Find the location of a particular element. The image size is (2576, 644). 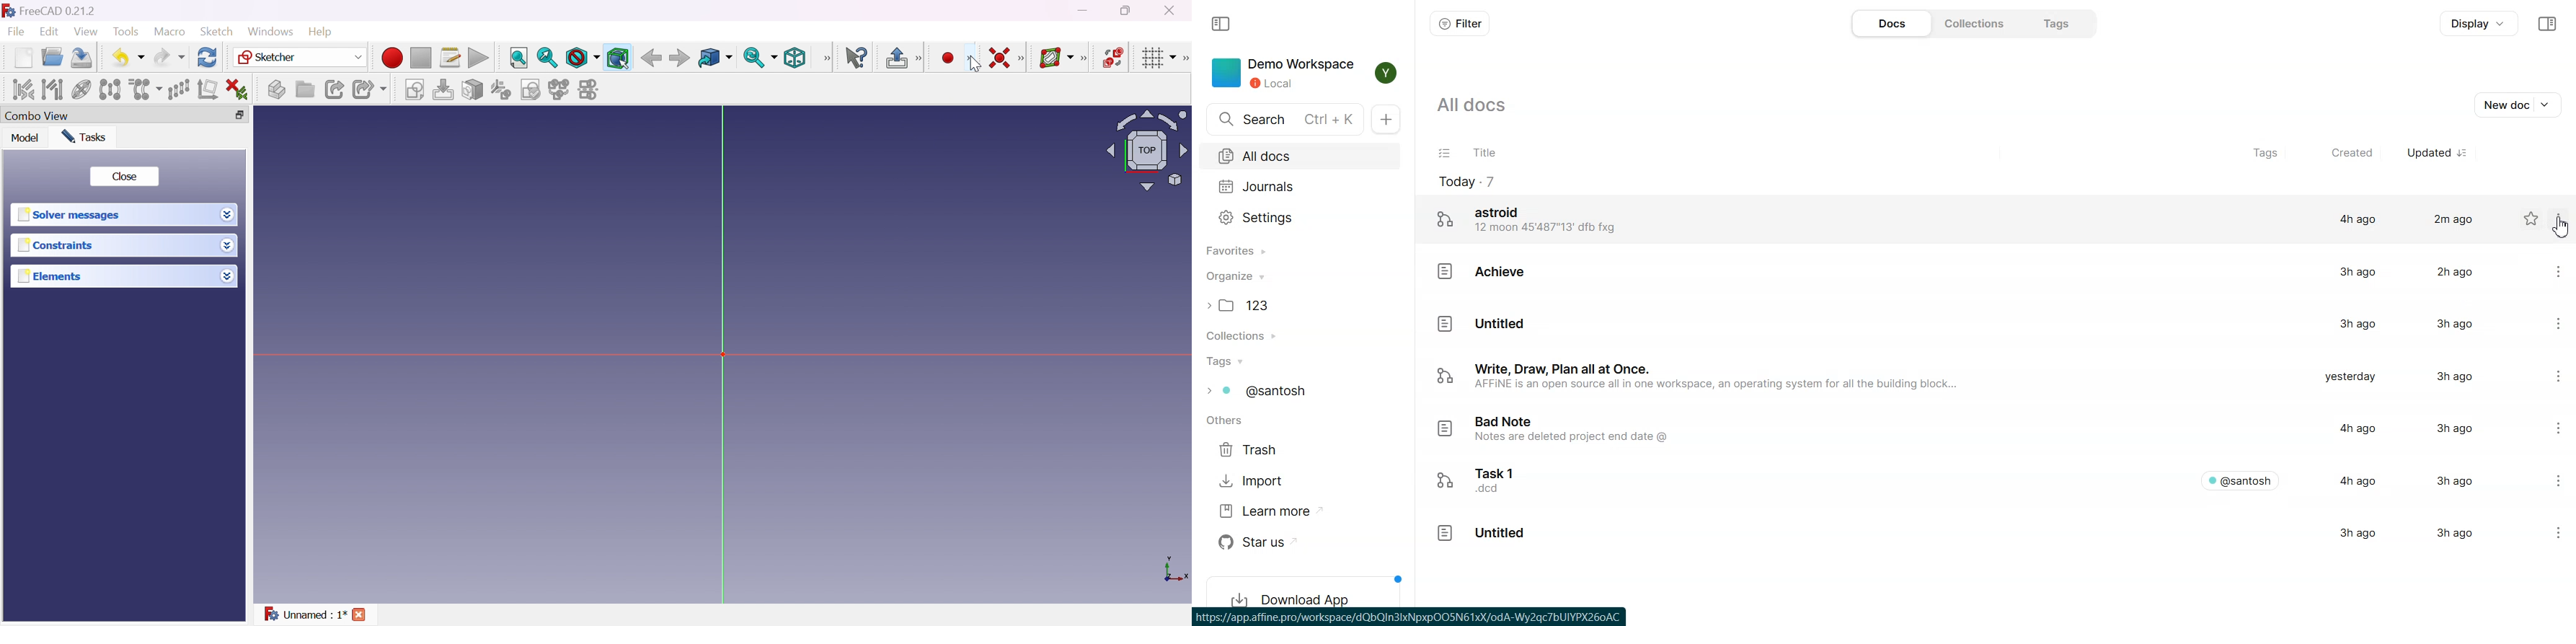

New doc is located at coordinates (2505, 105).